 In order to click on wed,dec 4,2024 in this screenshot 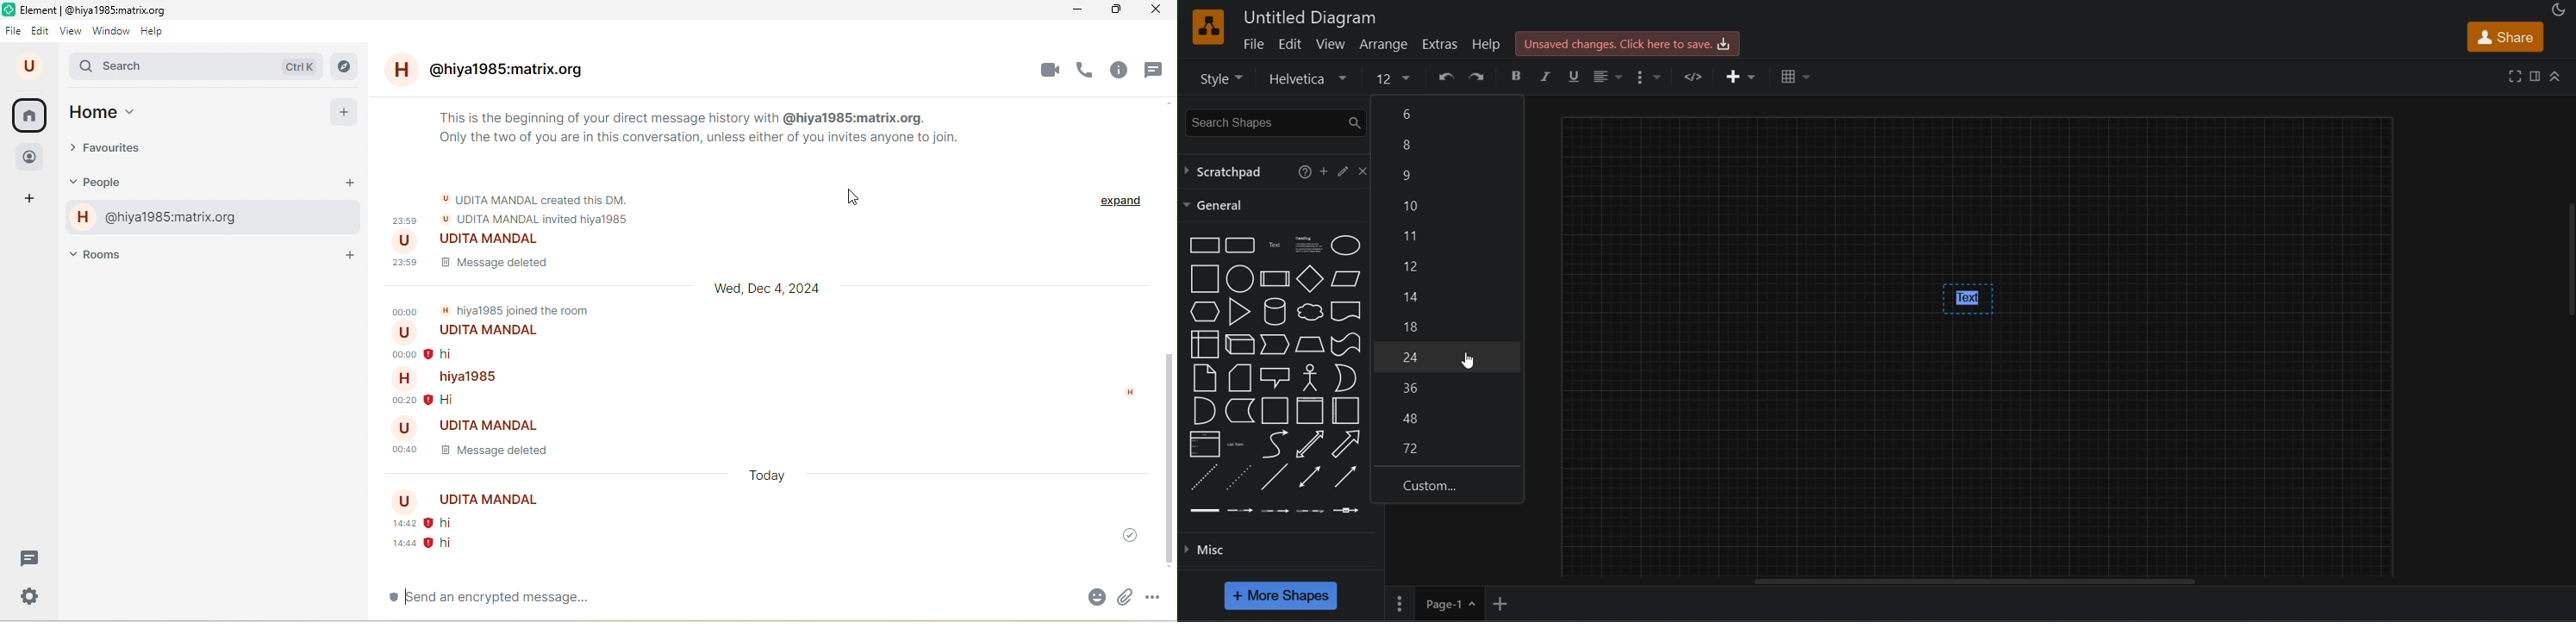, I will do `click(770, 293)`.